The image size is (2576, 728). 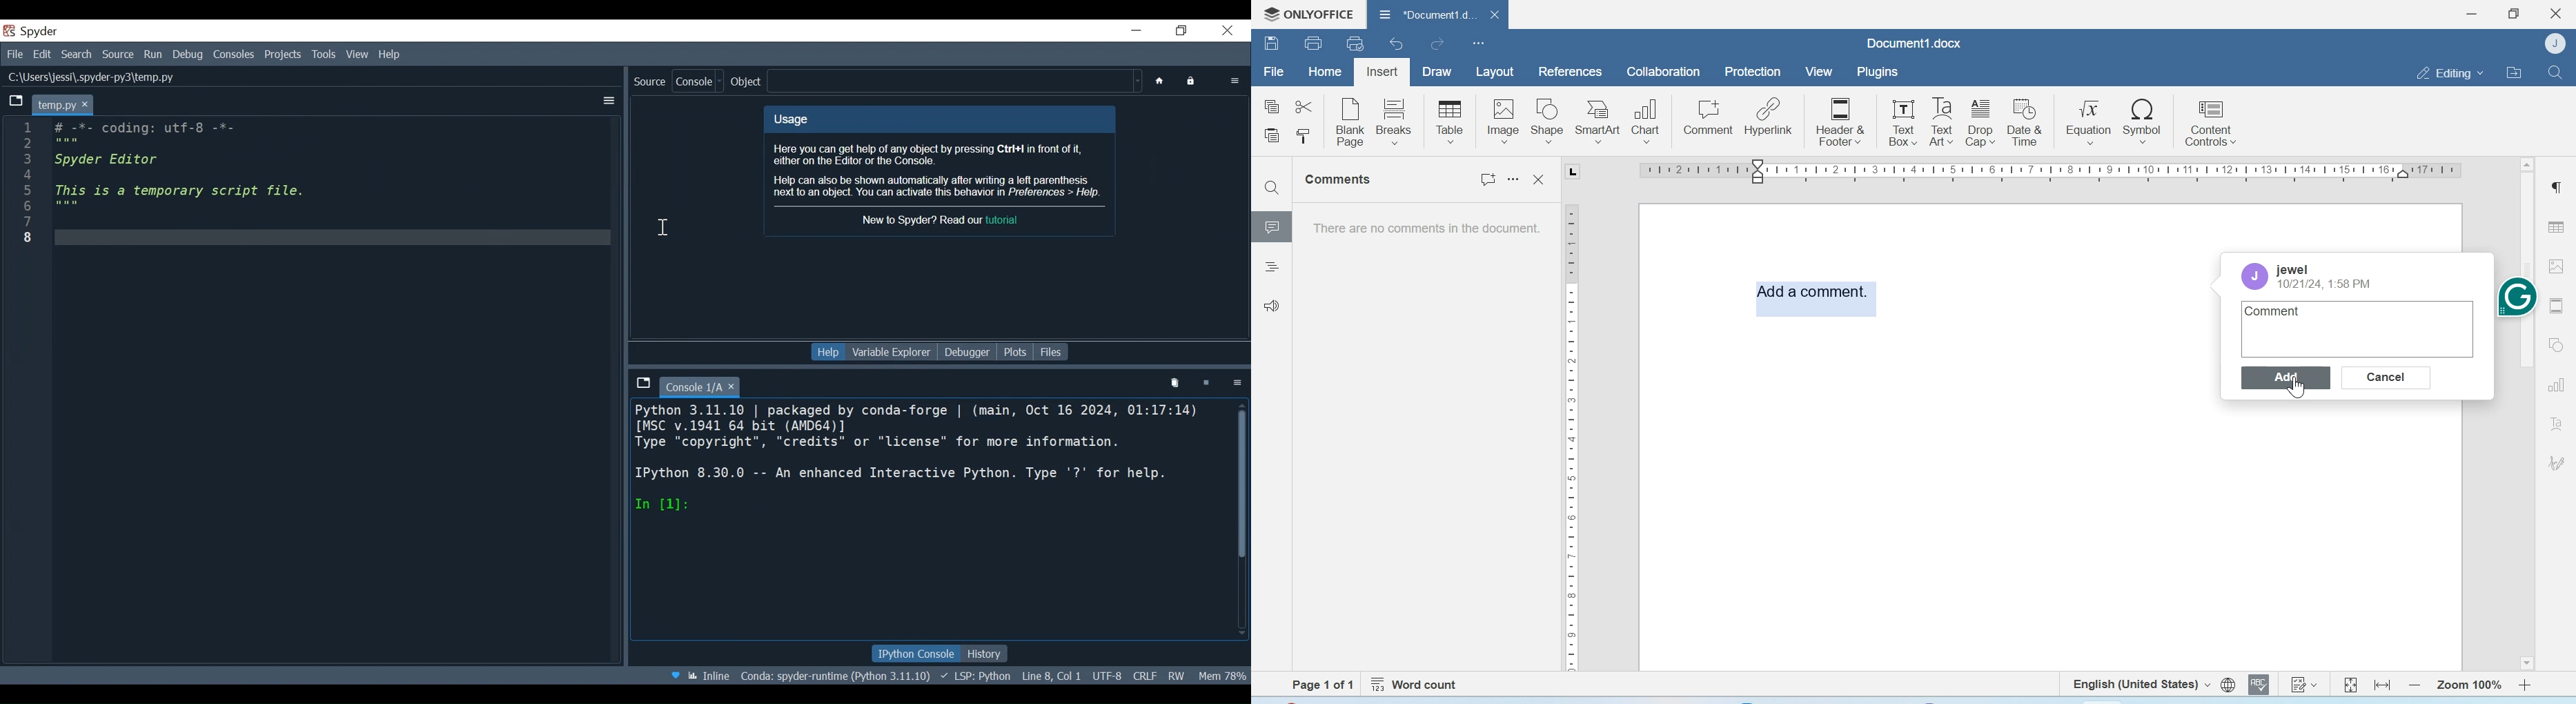 I want to click on Run, so click(x=154, y=54).